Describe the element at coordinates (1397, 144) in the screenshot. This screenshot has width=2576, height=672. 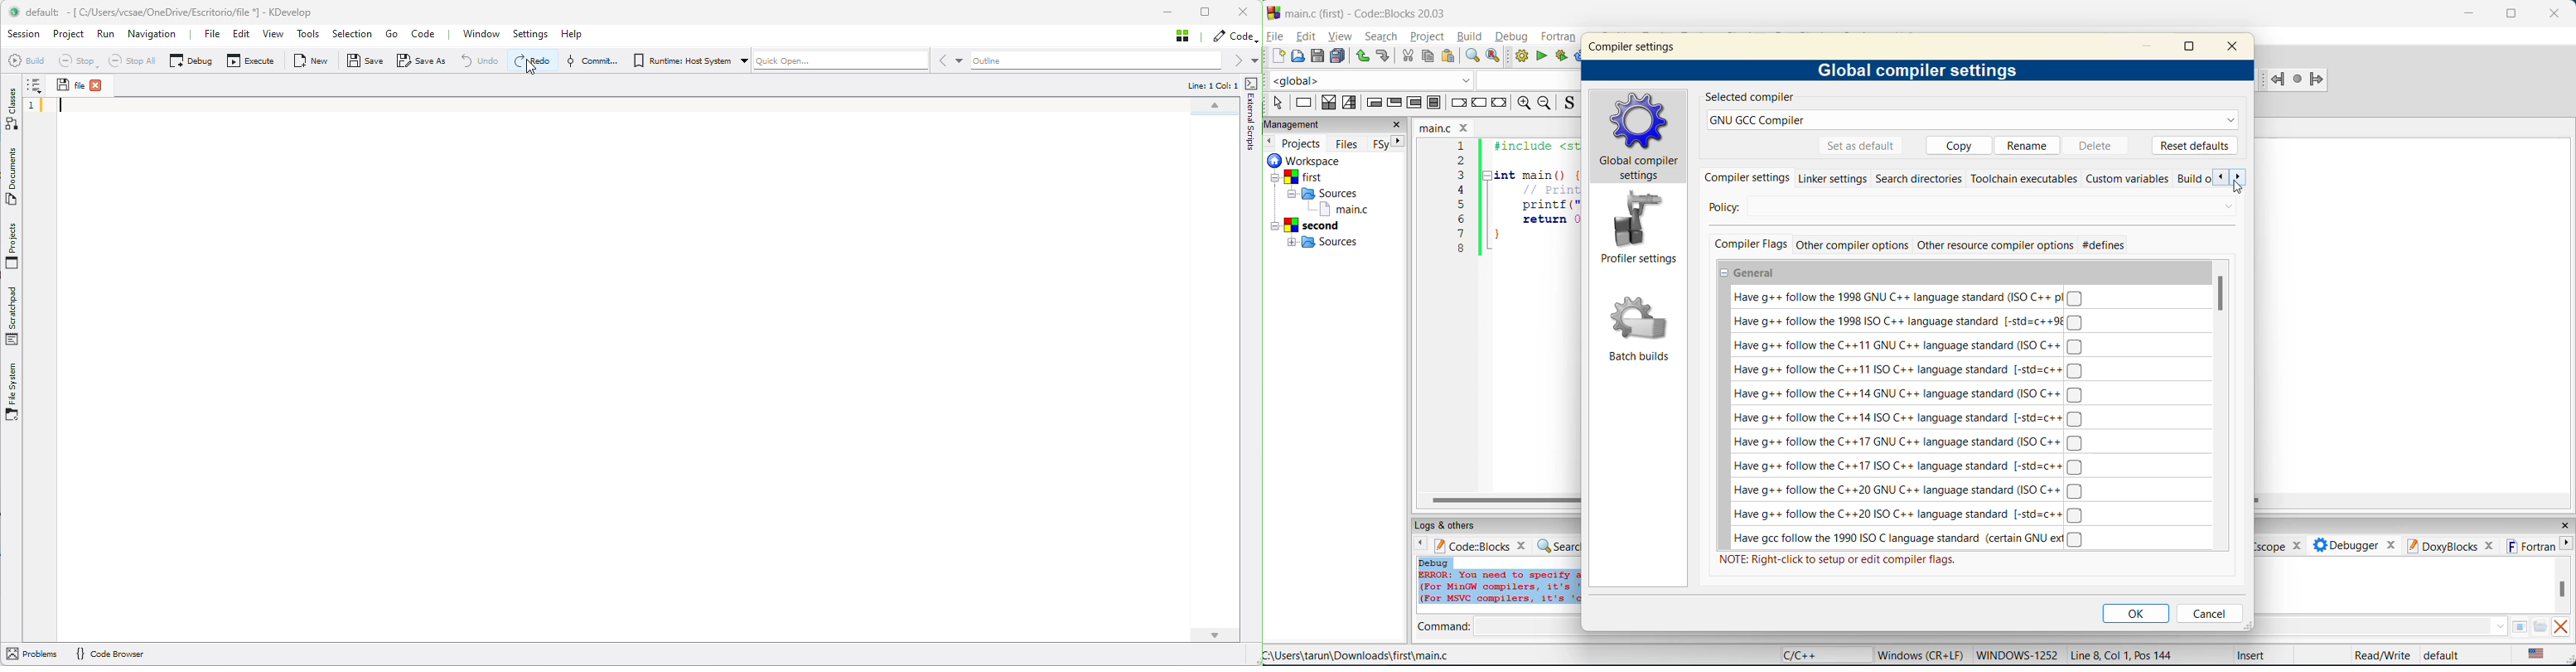
I see `next` at that location.